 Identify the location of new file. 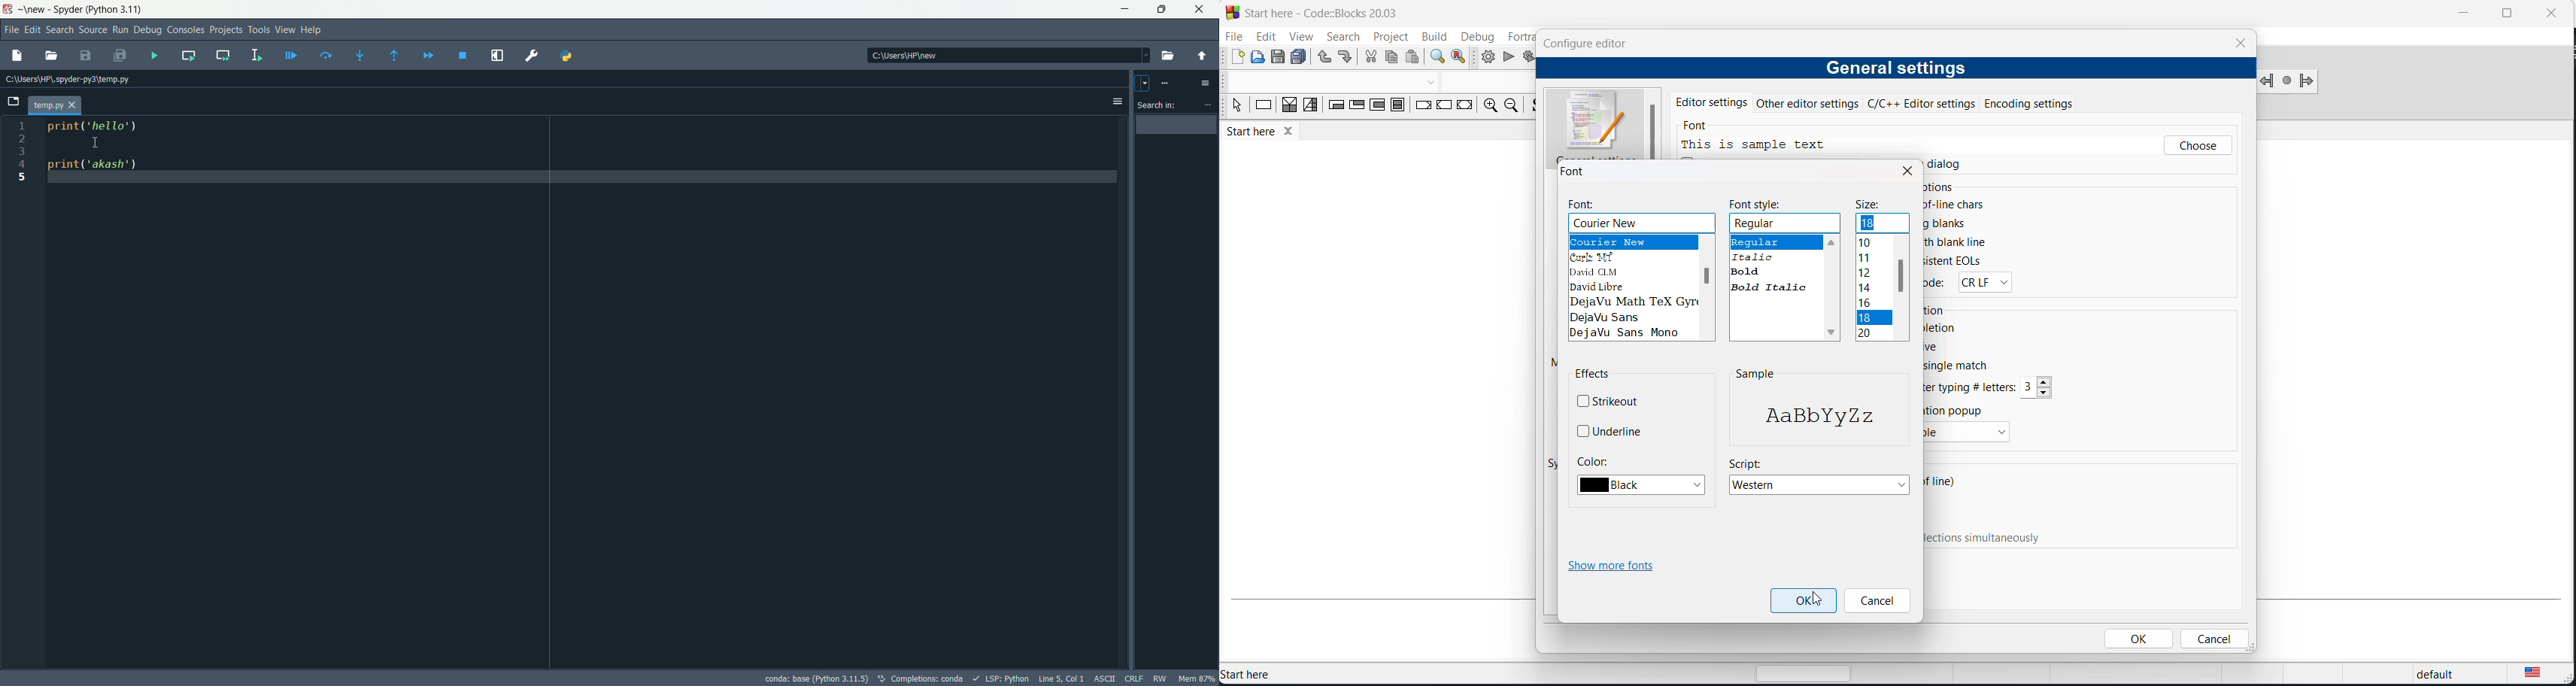
(20, 57).